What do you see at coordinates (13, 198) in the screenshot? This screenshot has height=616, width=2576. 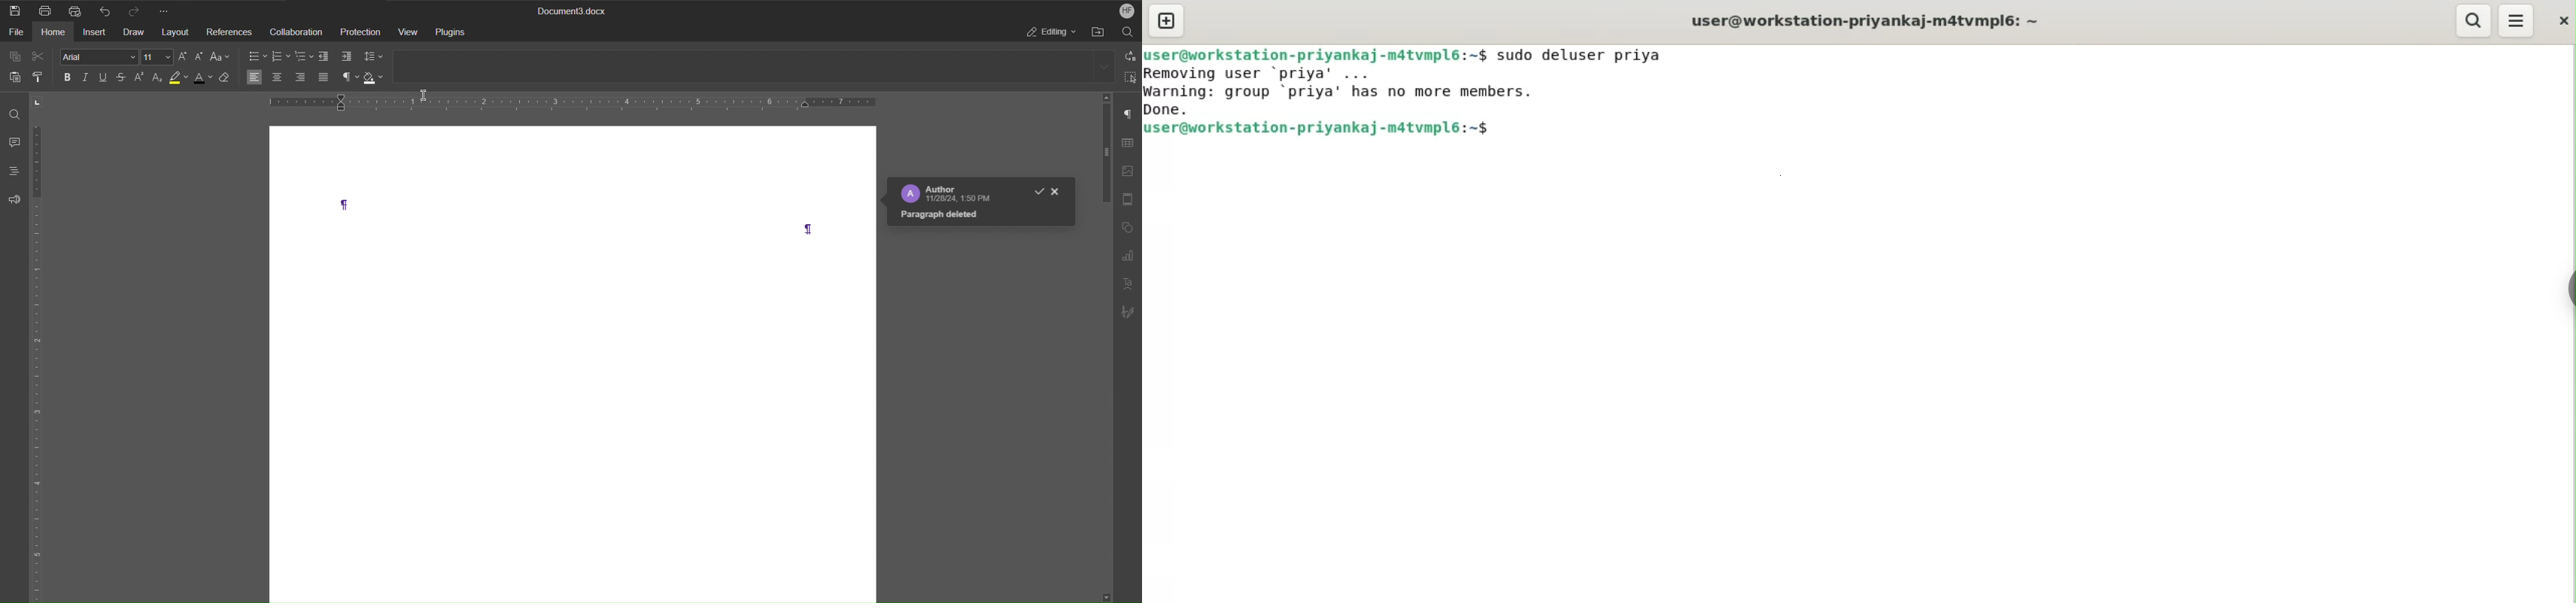 I see `Feedback and Support` at bounding box center [13, 198].